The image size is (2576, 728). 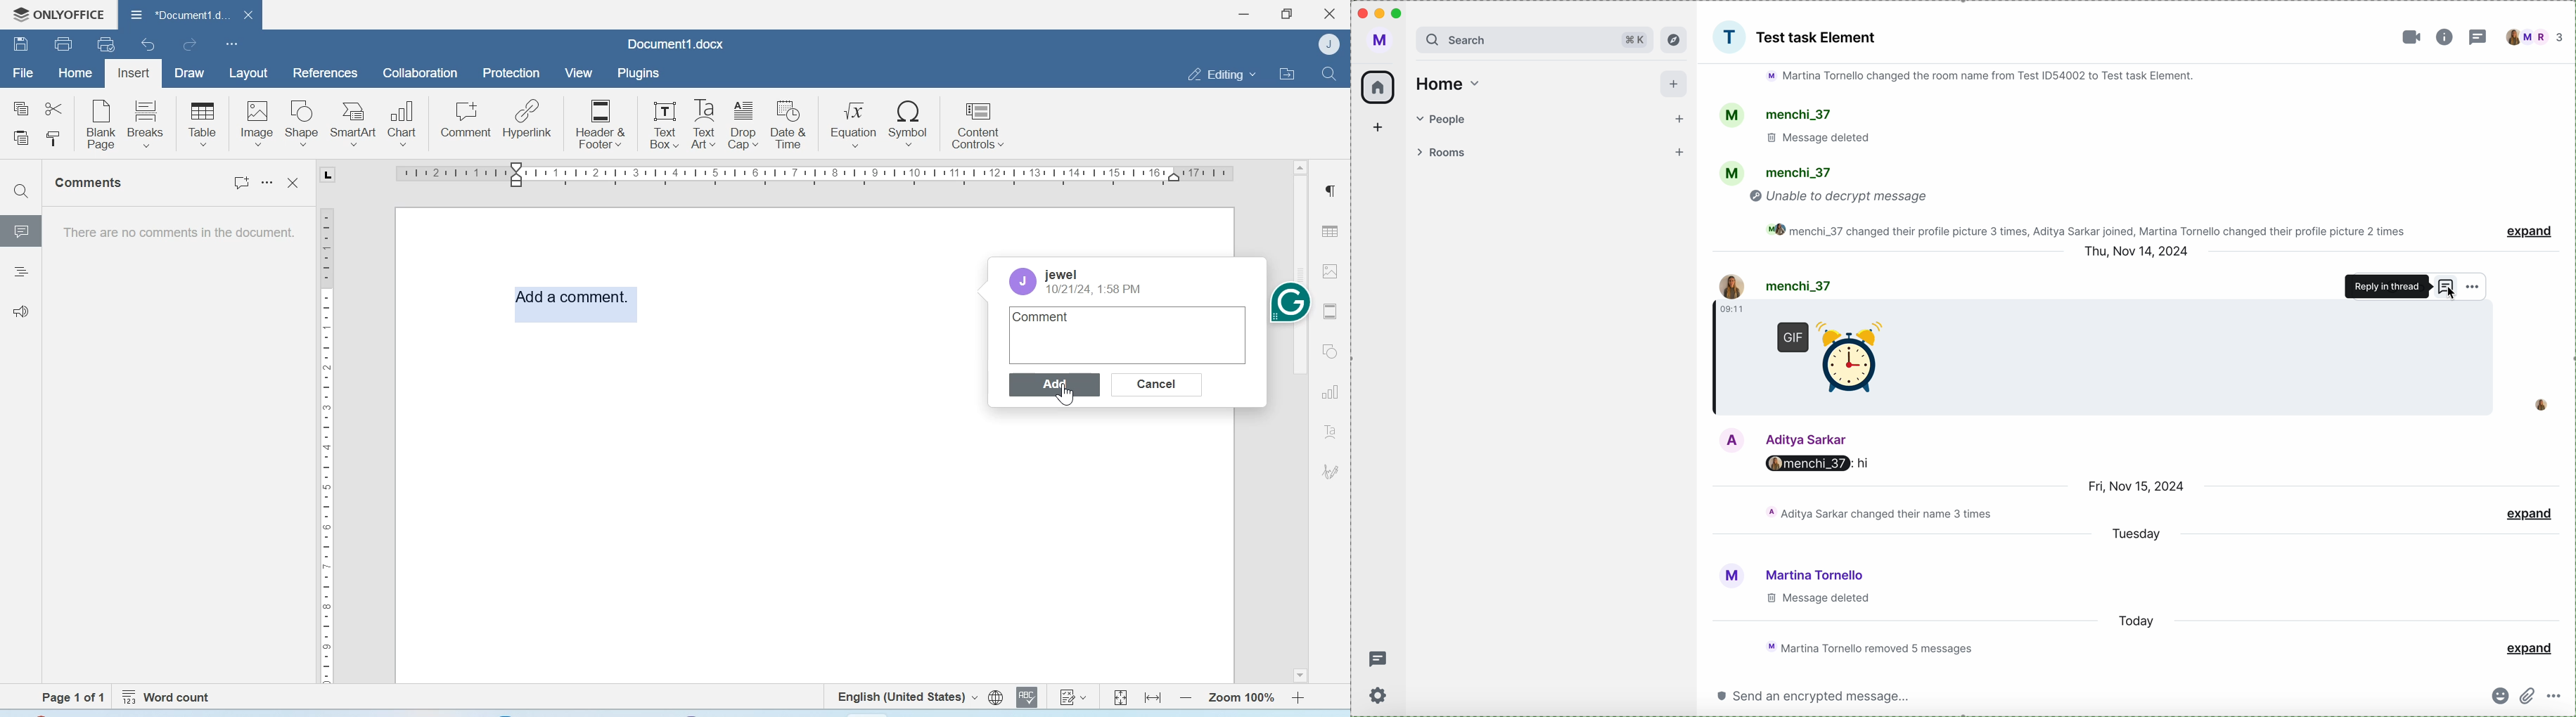 What do you see at coordinates (1331, 472) in the screenshot?
I see `Signature` at bounding box center [1331, 472].